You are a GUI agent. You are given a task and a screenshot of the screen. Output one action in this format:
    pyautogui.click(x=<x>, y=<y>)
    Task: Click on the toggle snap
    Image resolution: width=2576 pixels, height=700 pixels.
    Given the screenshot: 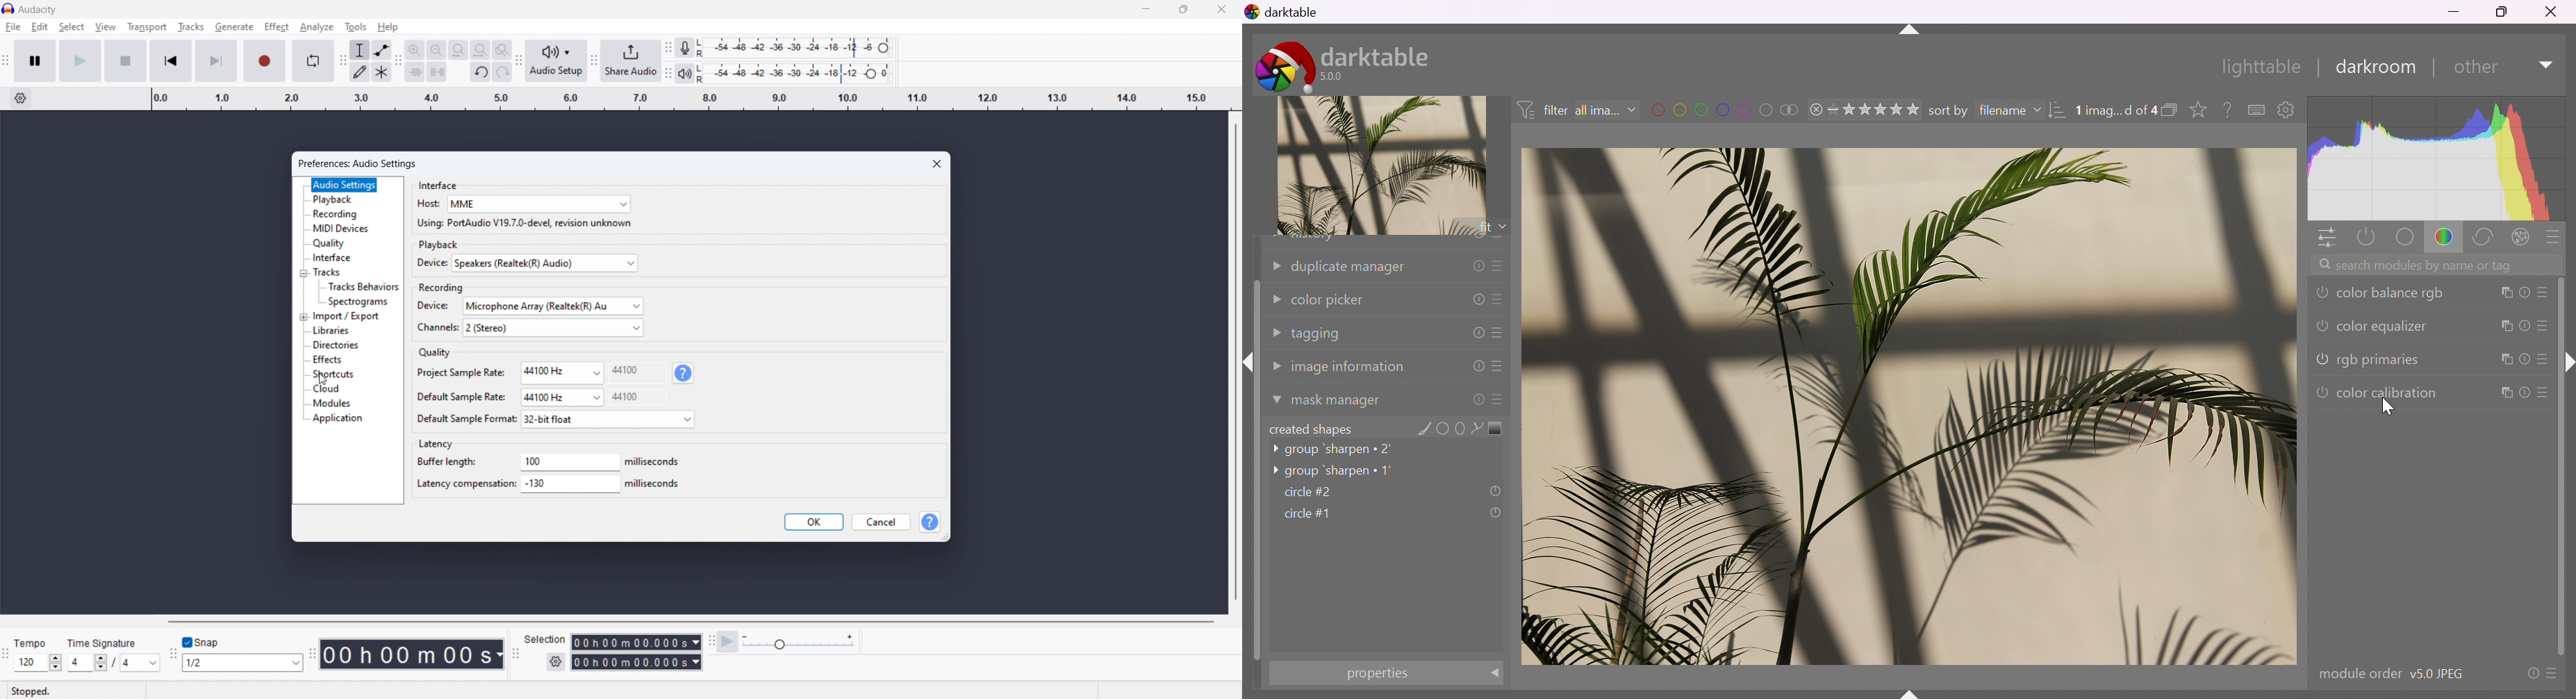 What is the action you would take?
    pyautogui.click(x=200, y=642)
    